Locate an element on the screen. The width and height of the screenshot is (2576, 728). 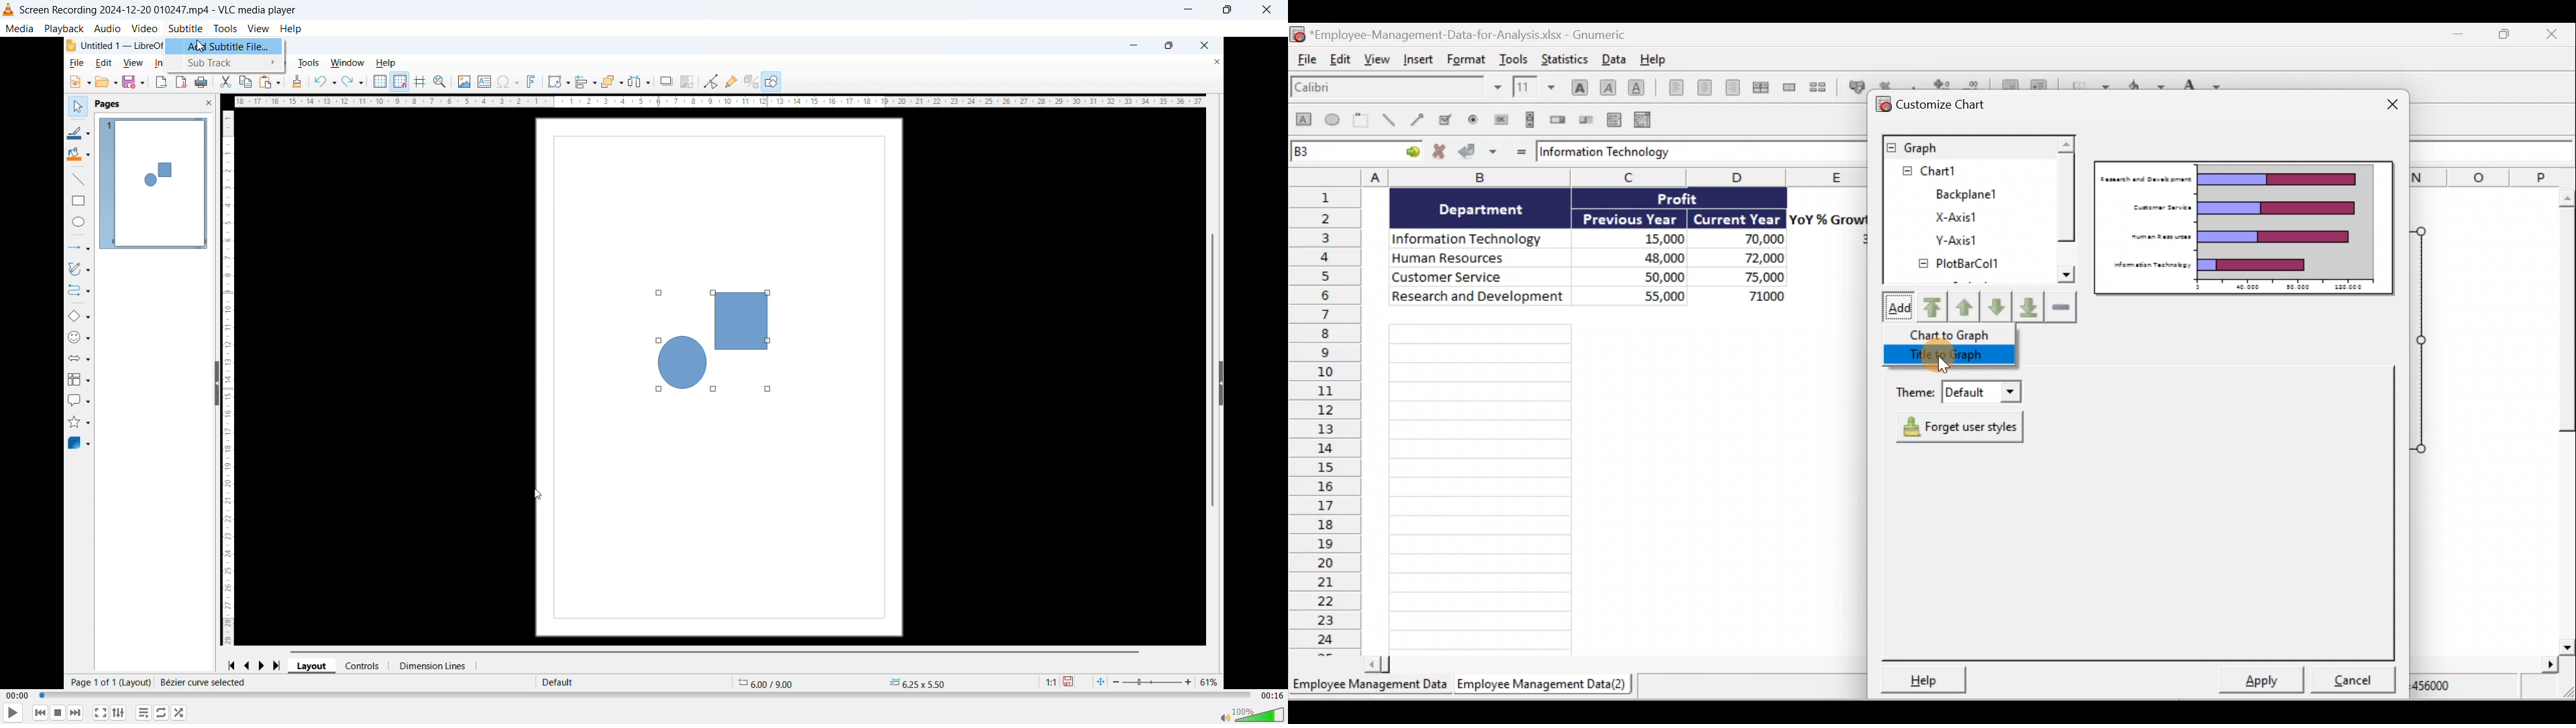
window is located at coordinates (347, 62).